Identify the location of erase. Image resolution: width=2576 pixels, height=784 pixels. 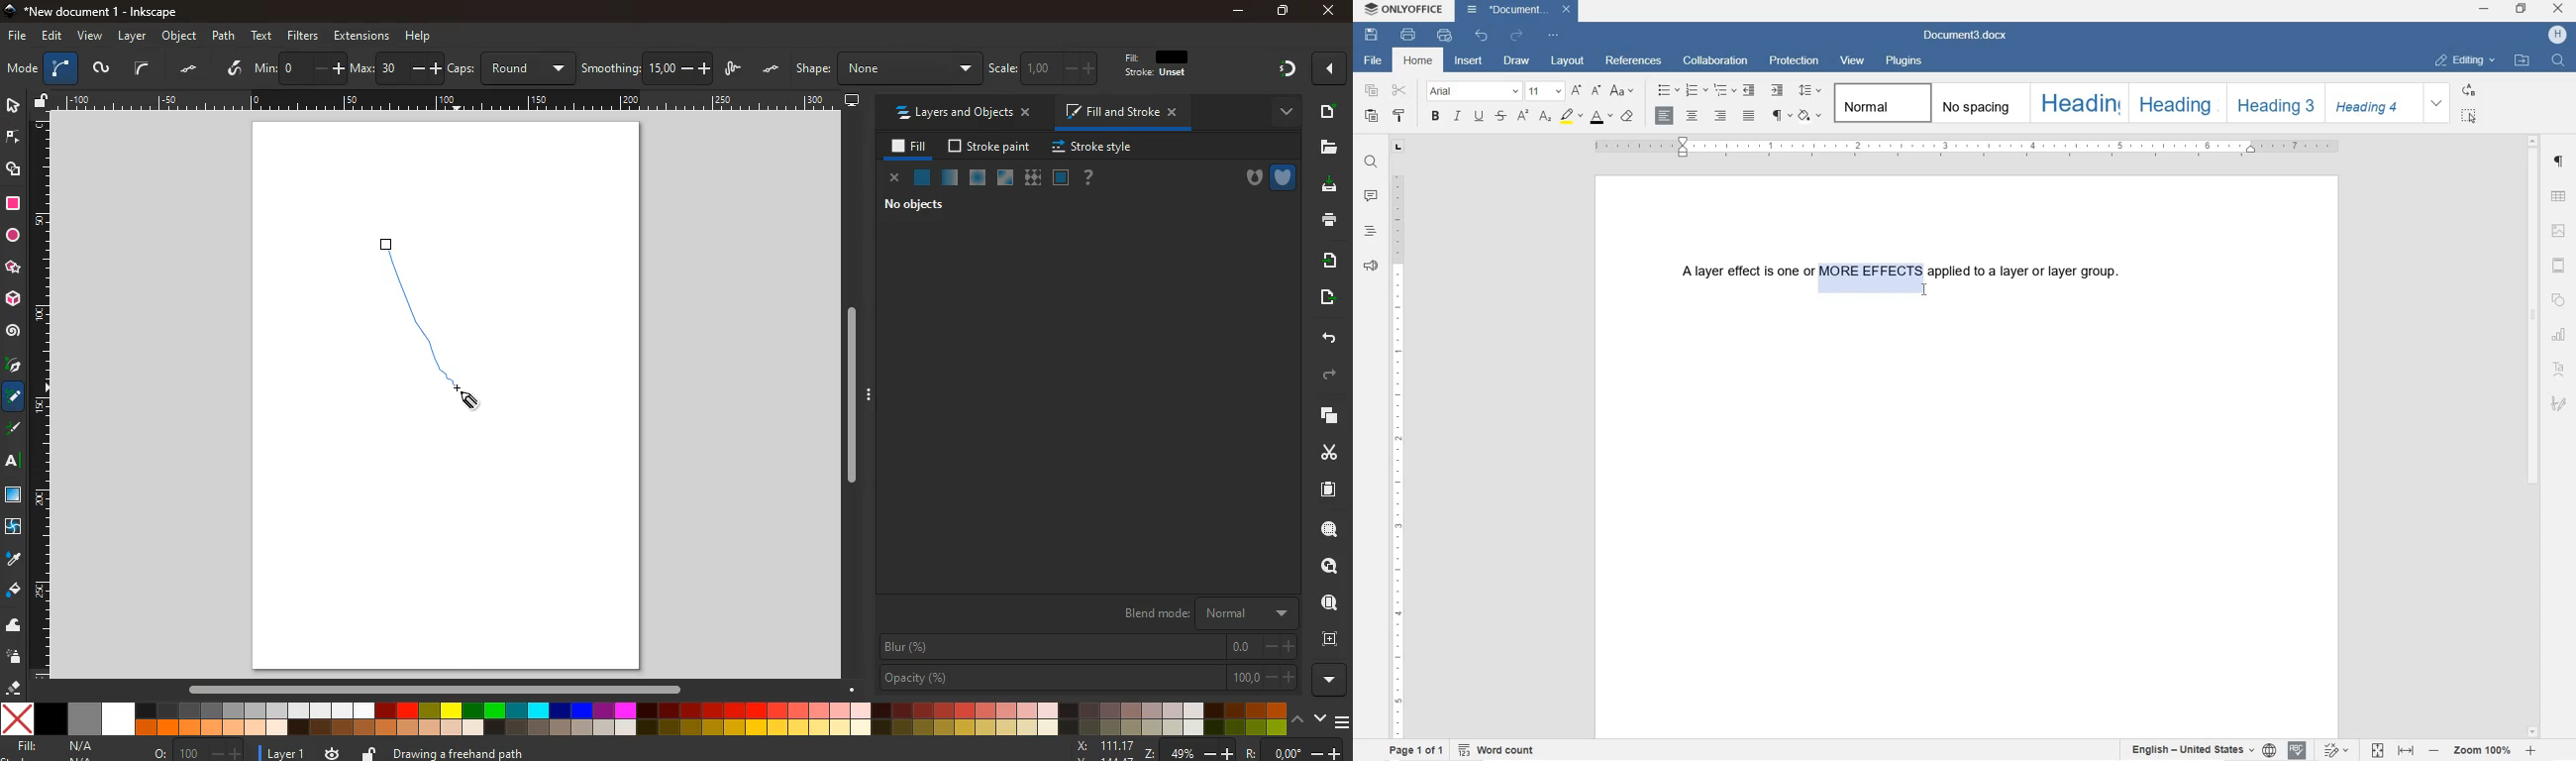
(11, 687).